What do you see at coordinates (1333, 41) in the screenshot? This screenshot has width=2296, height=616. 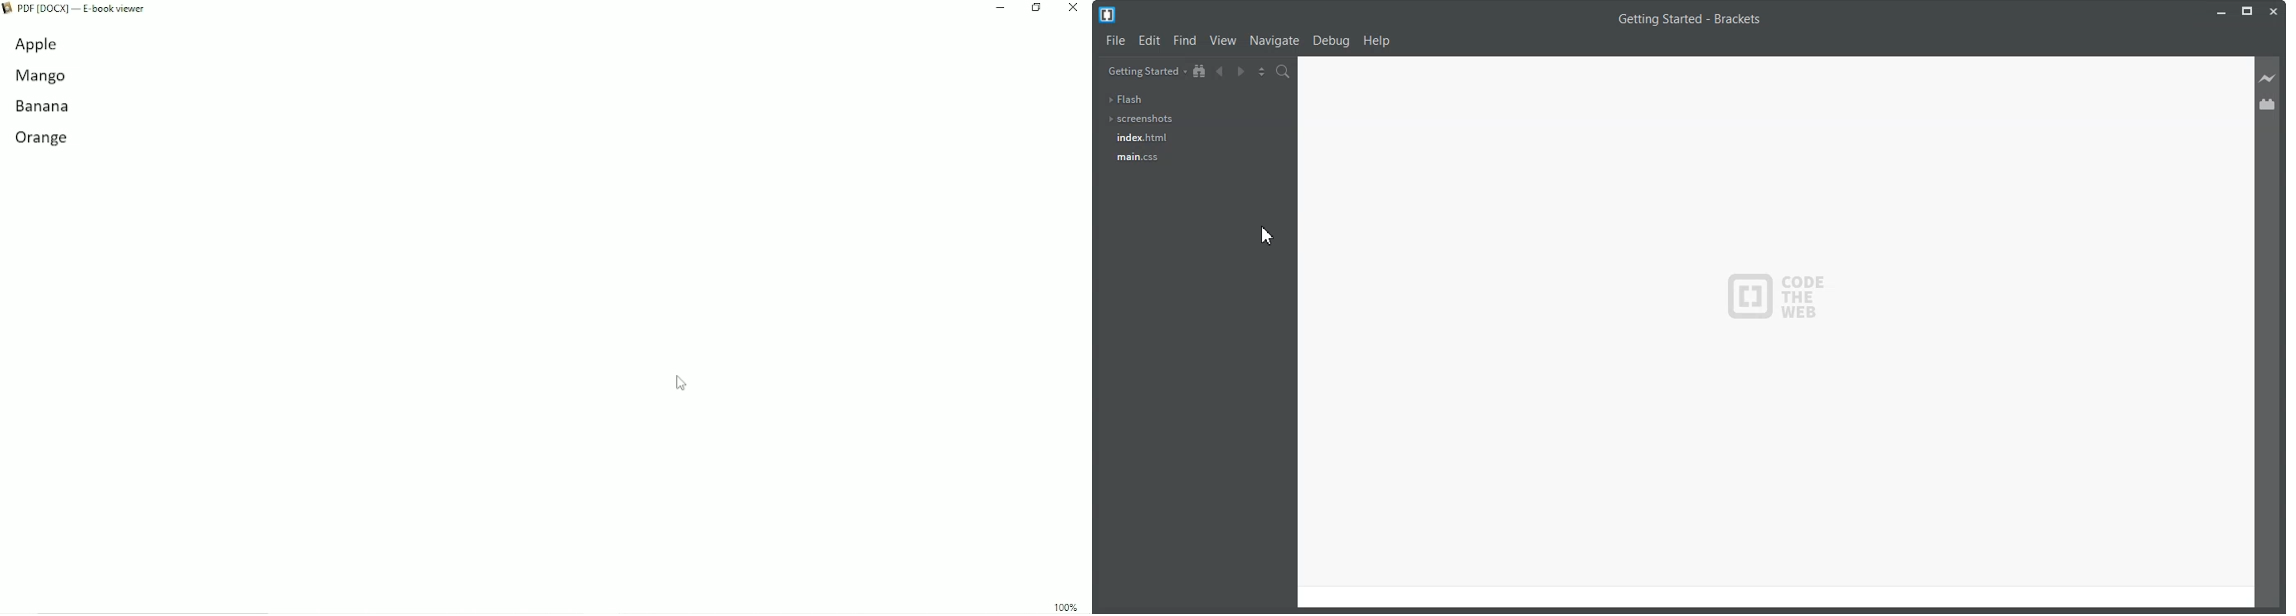 I see `Debug` at bounding box center [1333, 41].